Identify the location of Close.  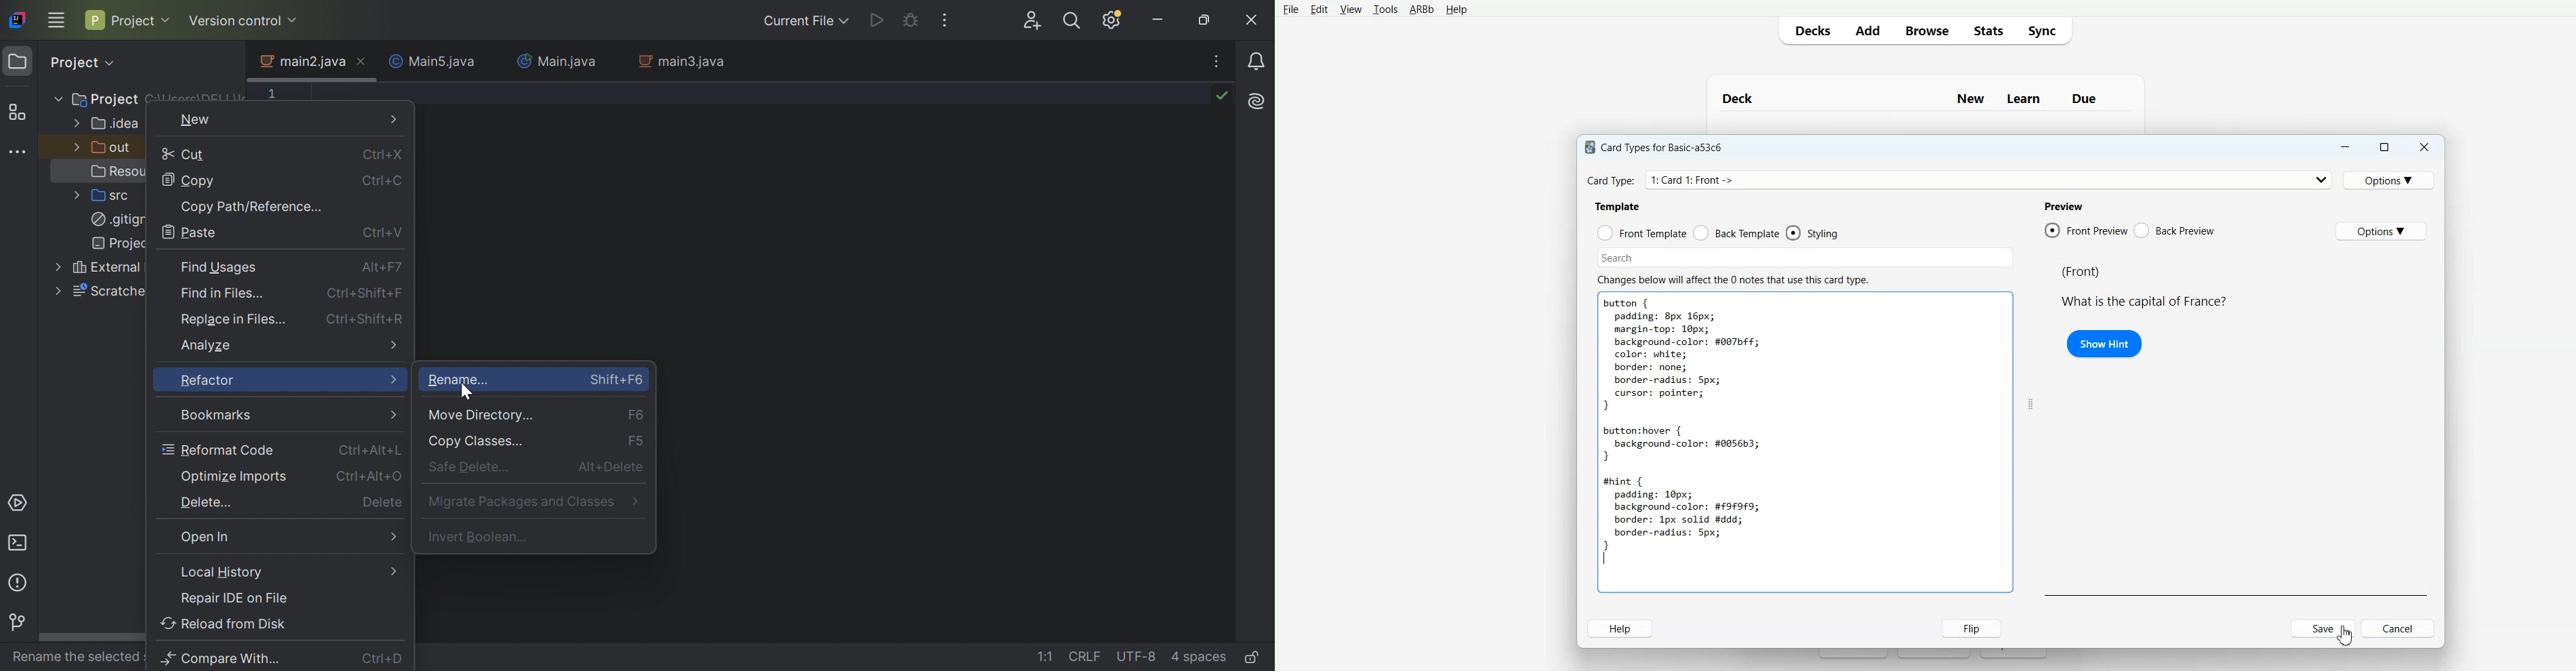
(2424, 148).